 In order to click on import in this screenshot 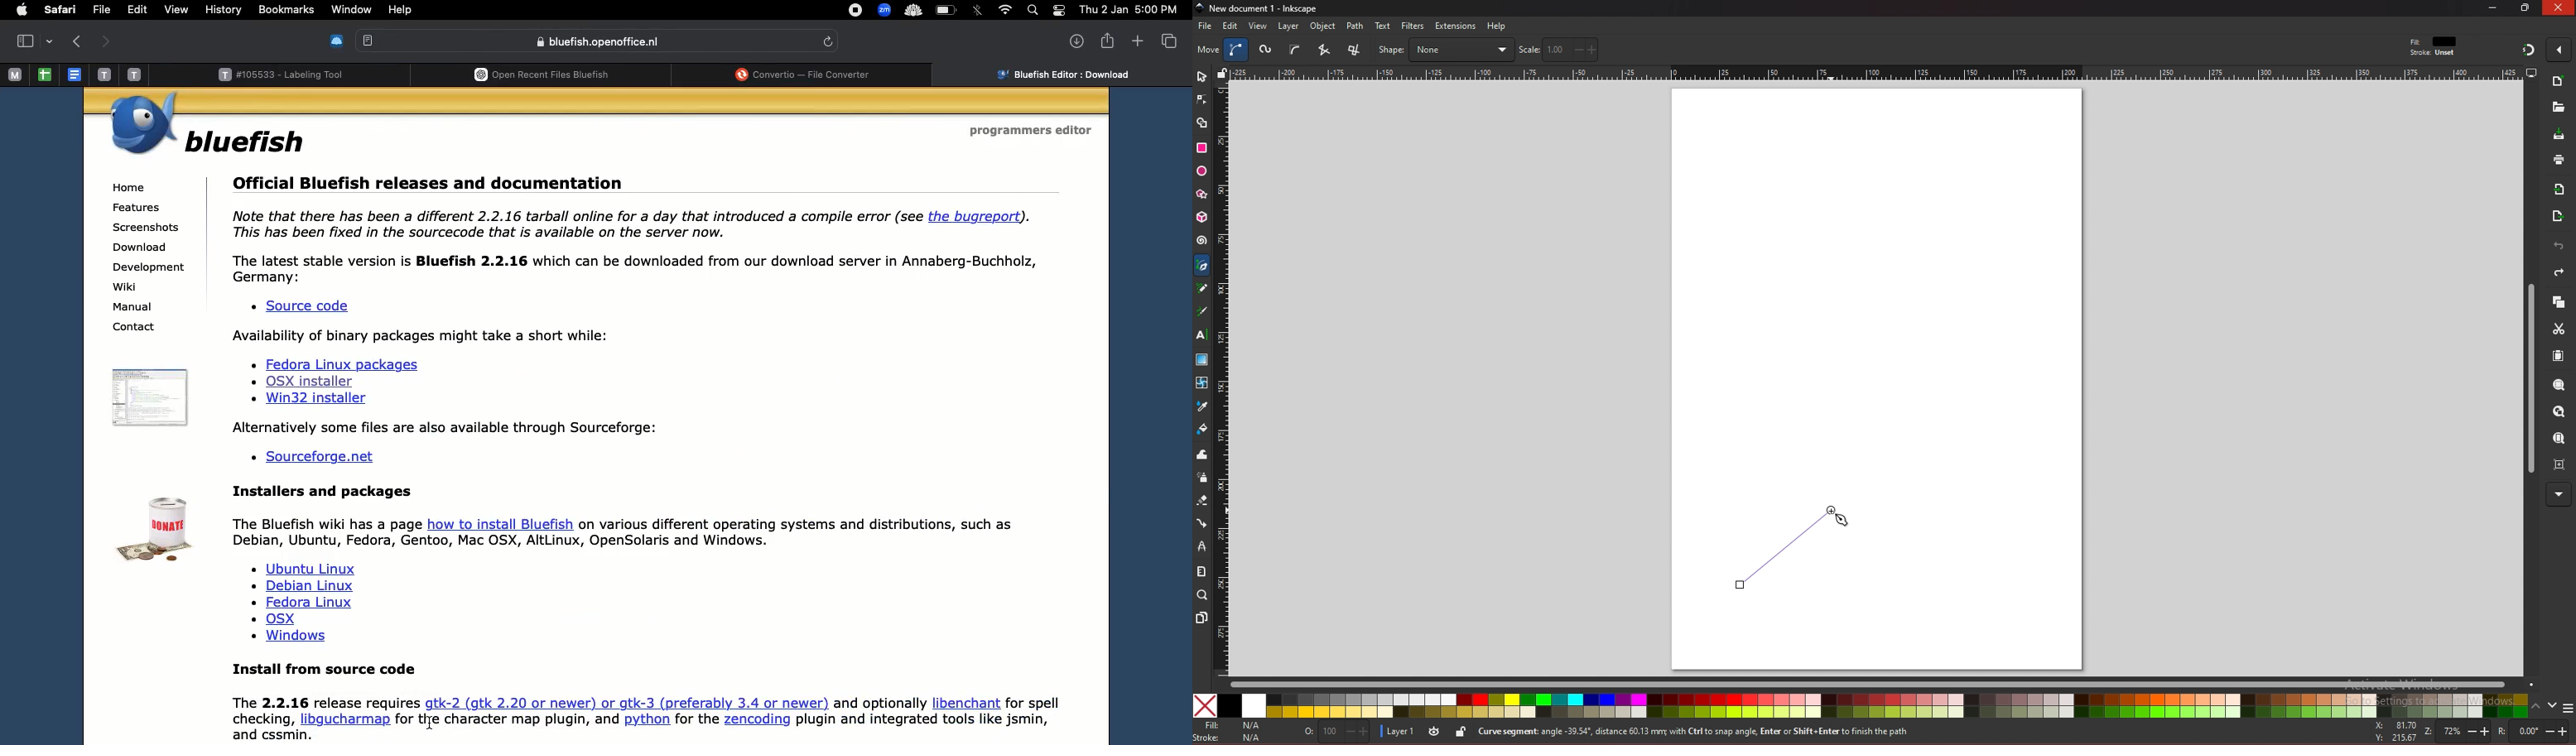, I will do `click(2562, 189)`.